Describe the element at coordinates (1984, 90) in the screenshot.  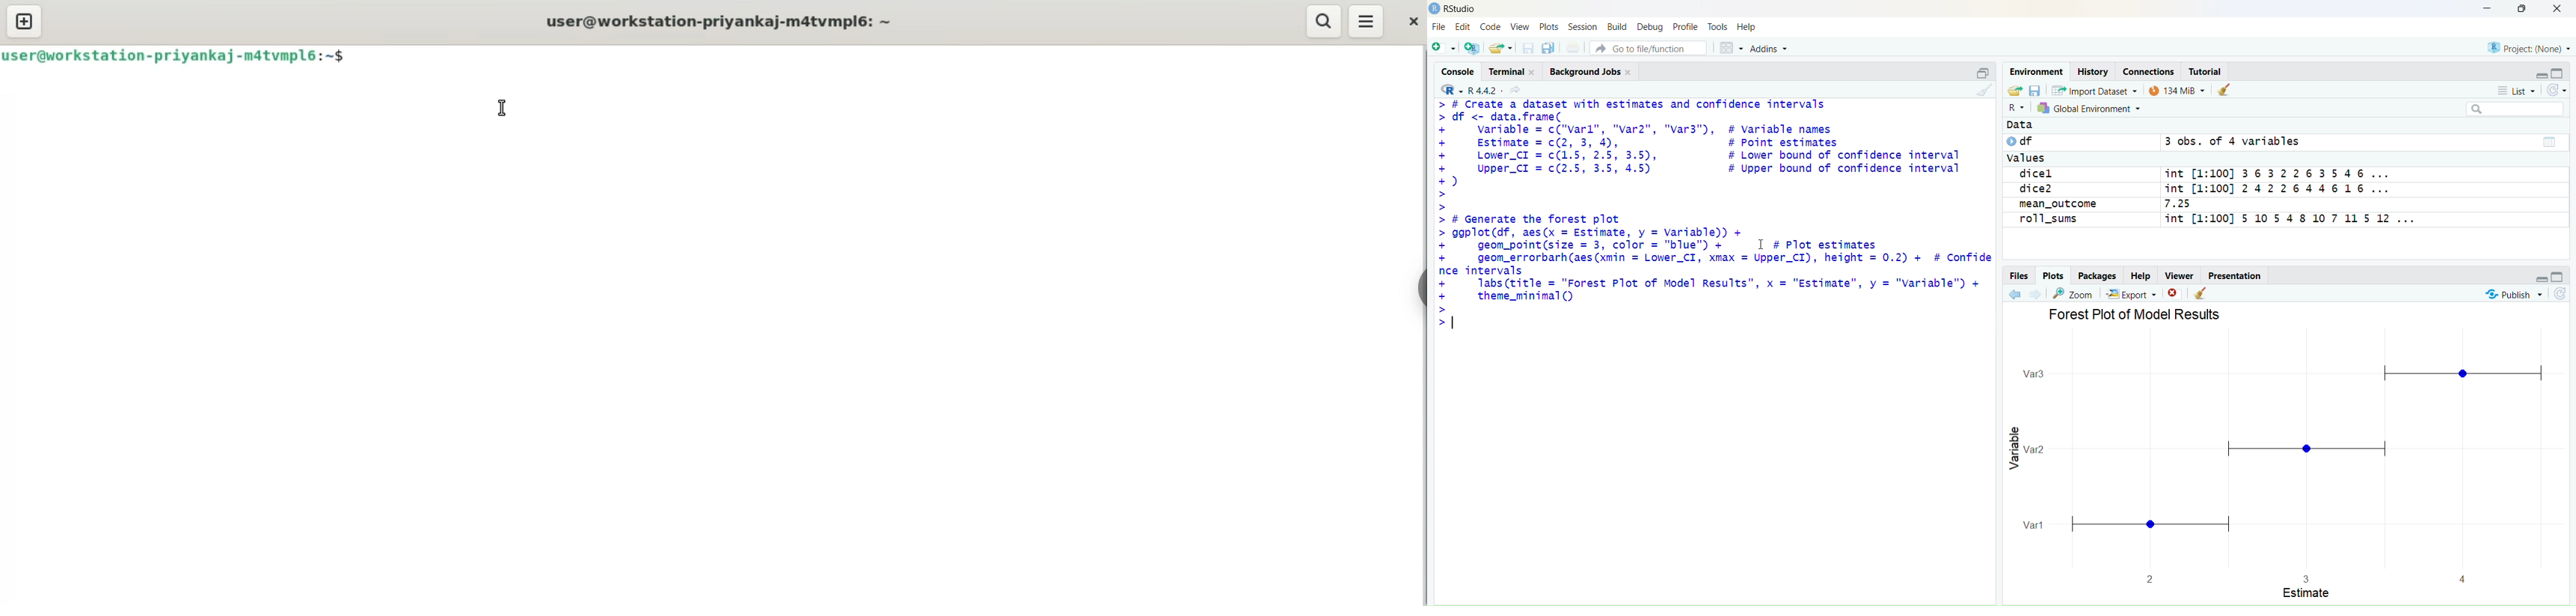
I see `clear console` at that location.